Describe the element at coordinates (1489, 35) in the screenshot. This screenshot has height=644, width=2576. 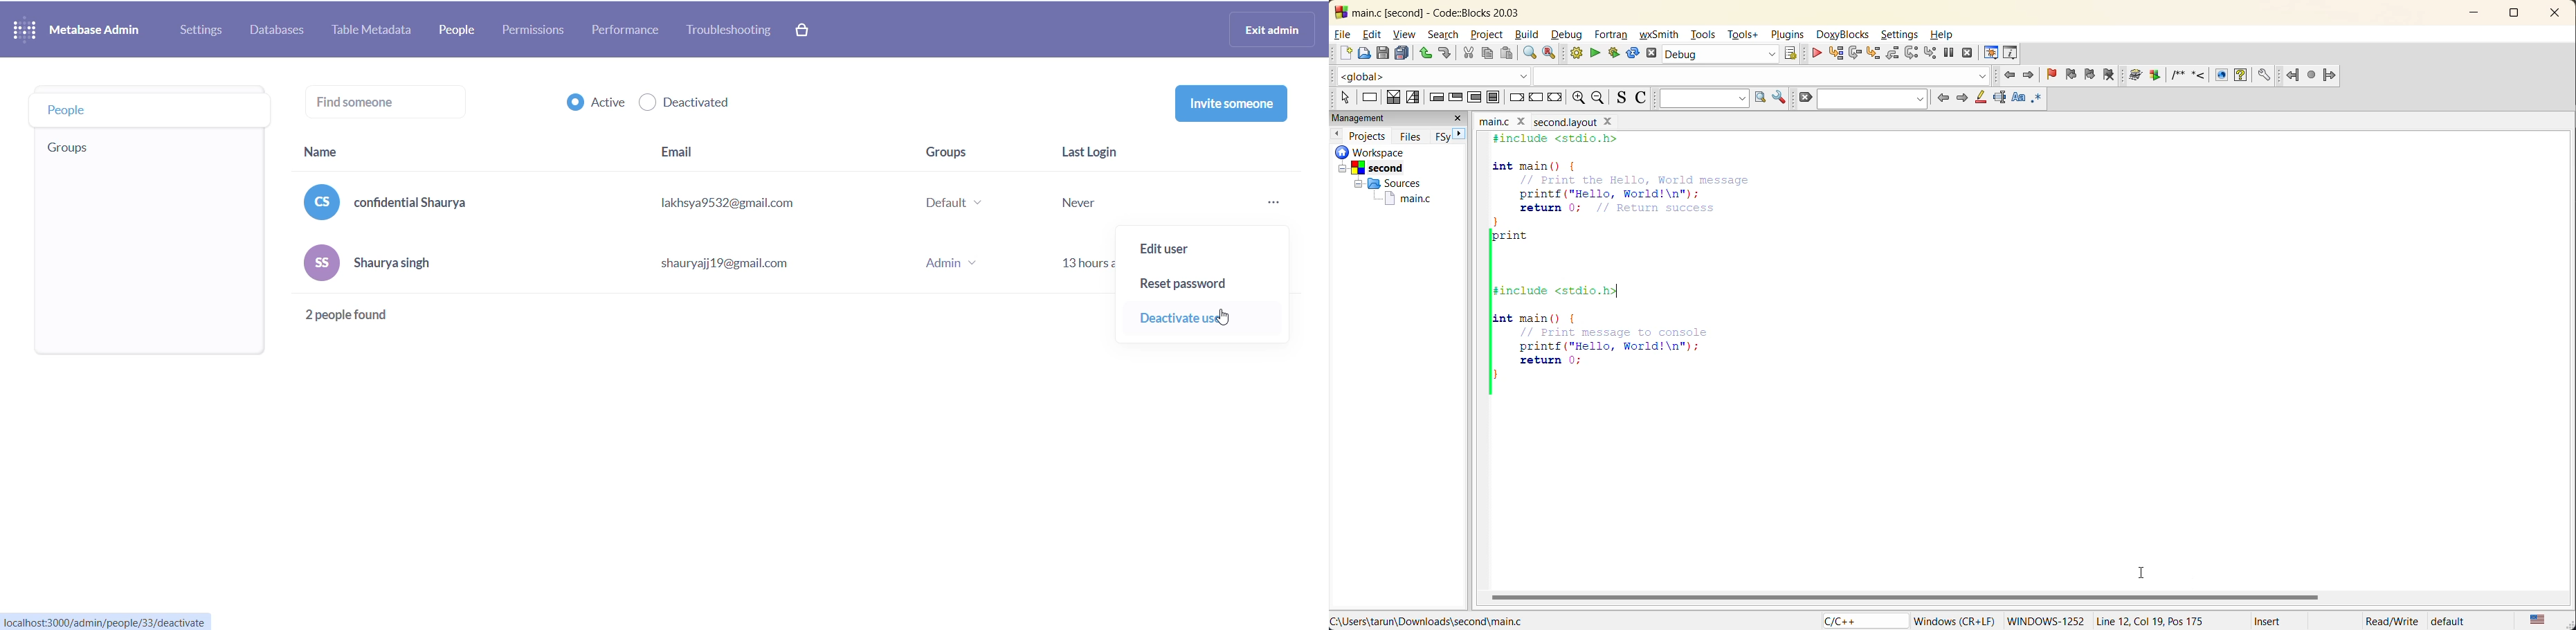
I see `project` at that location.